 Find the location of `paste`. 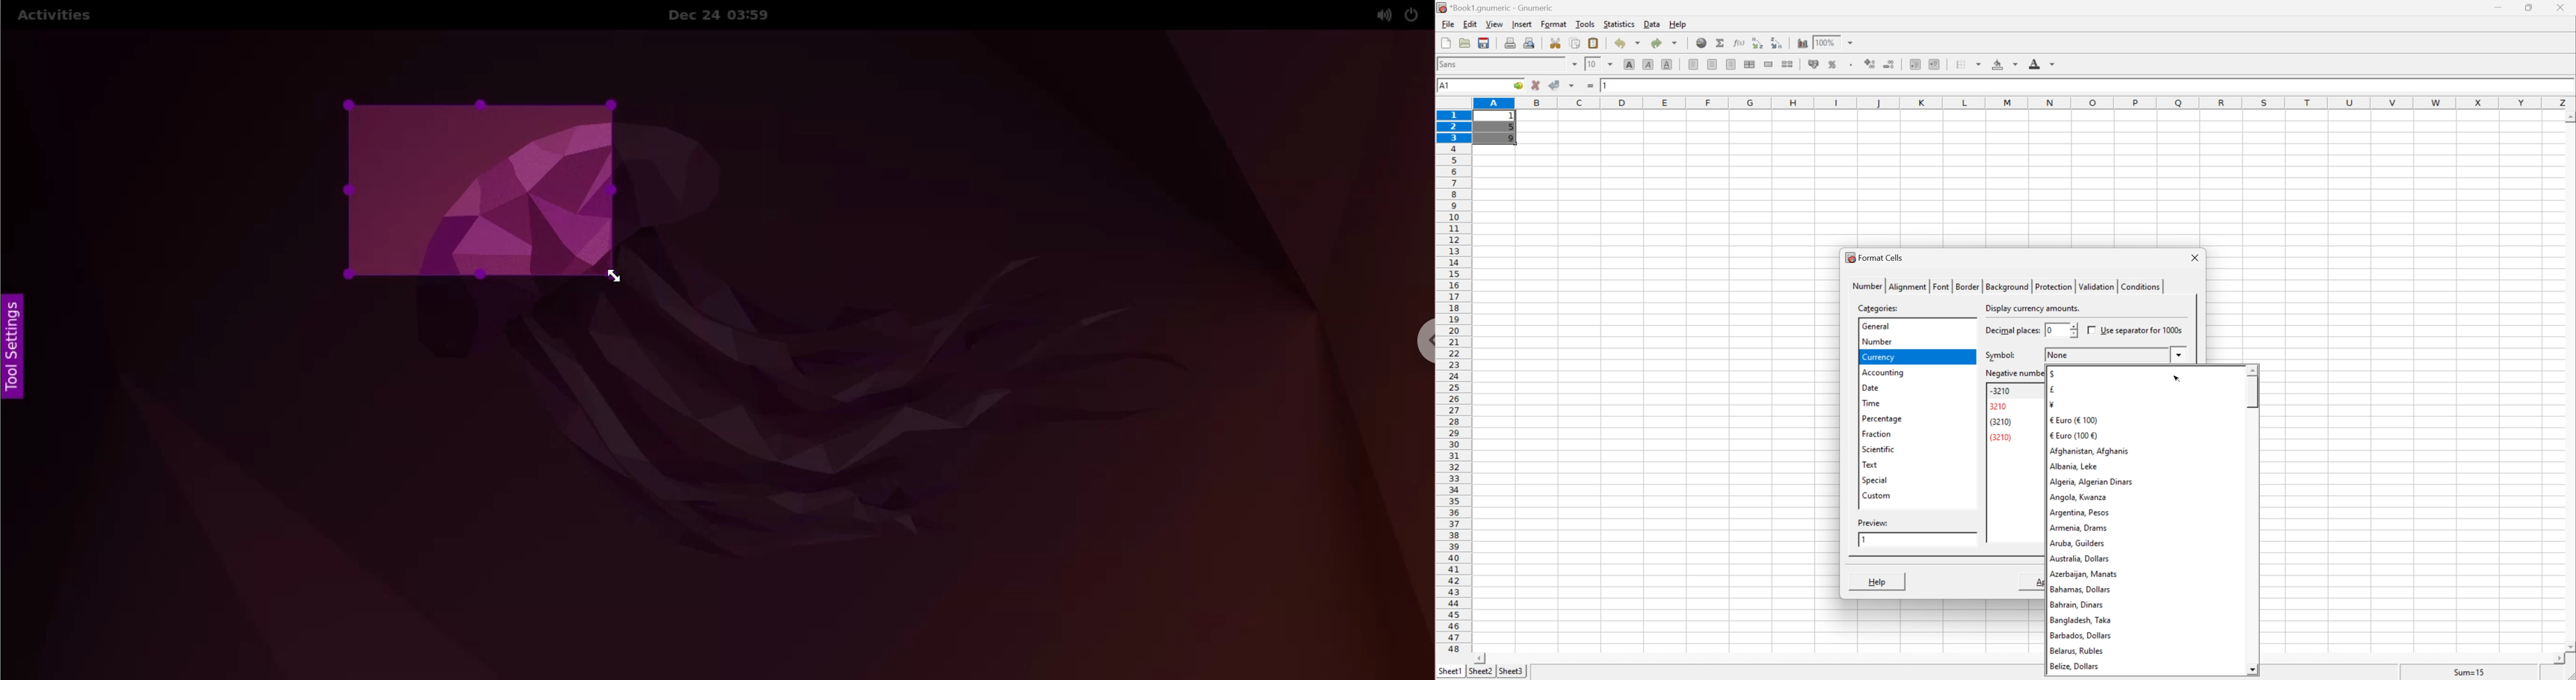

paste is located at coordinates (1595, 43).